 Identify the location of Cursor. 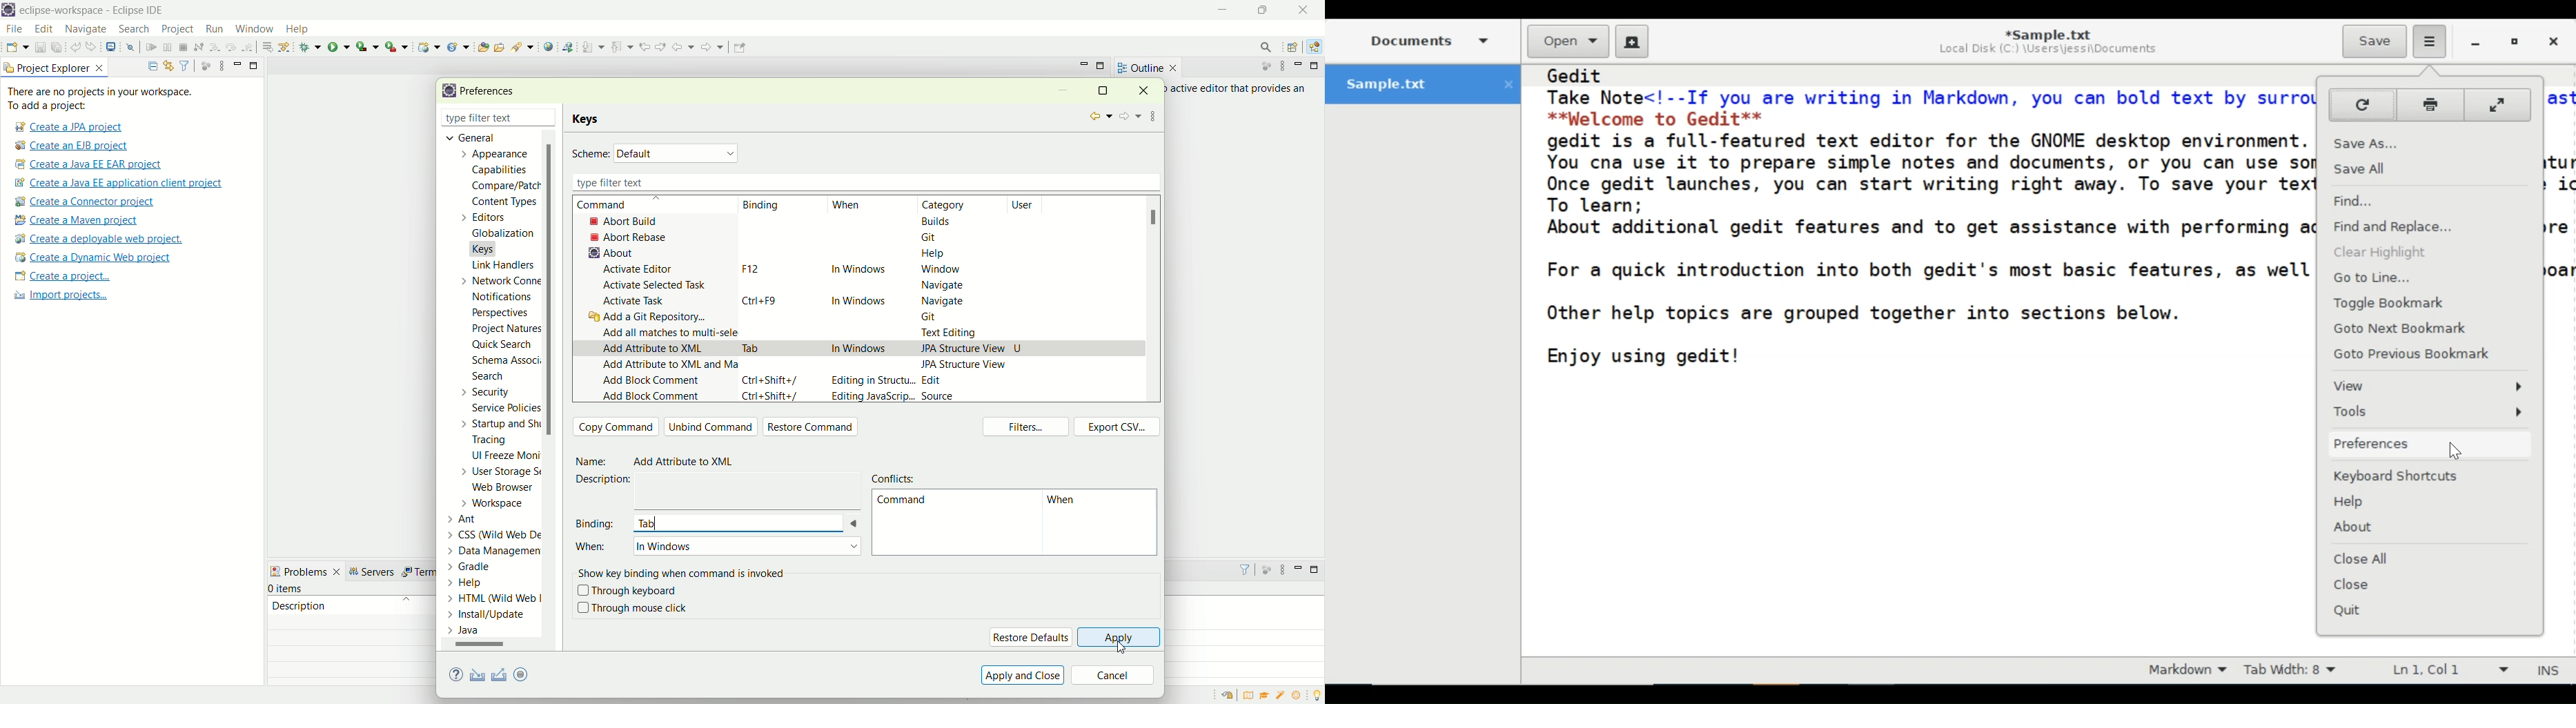
(2458, 452).